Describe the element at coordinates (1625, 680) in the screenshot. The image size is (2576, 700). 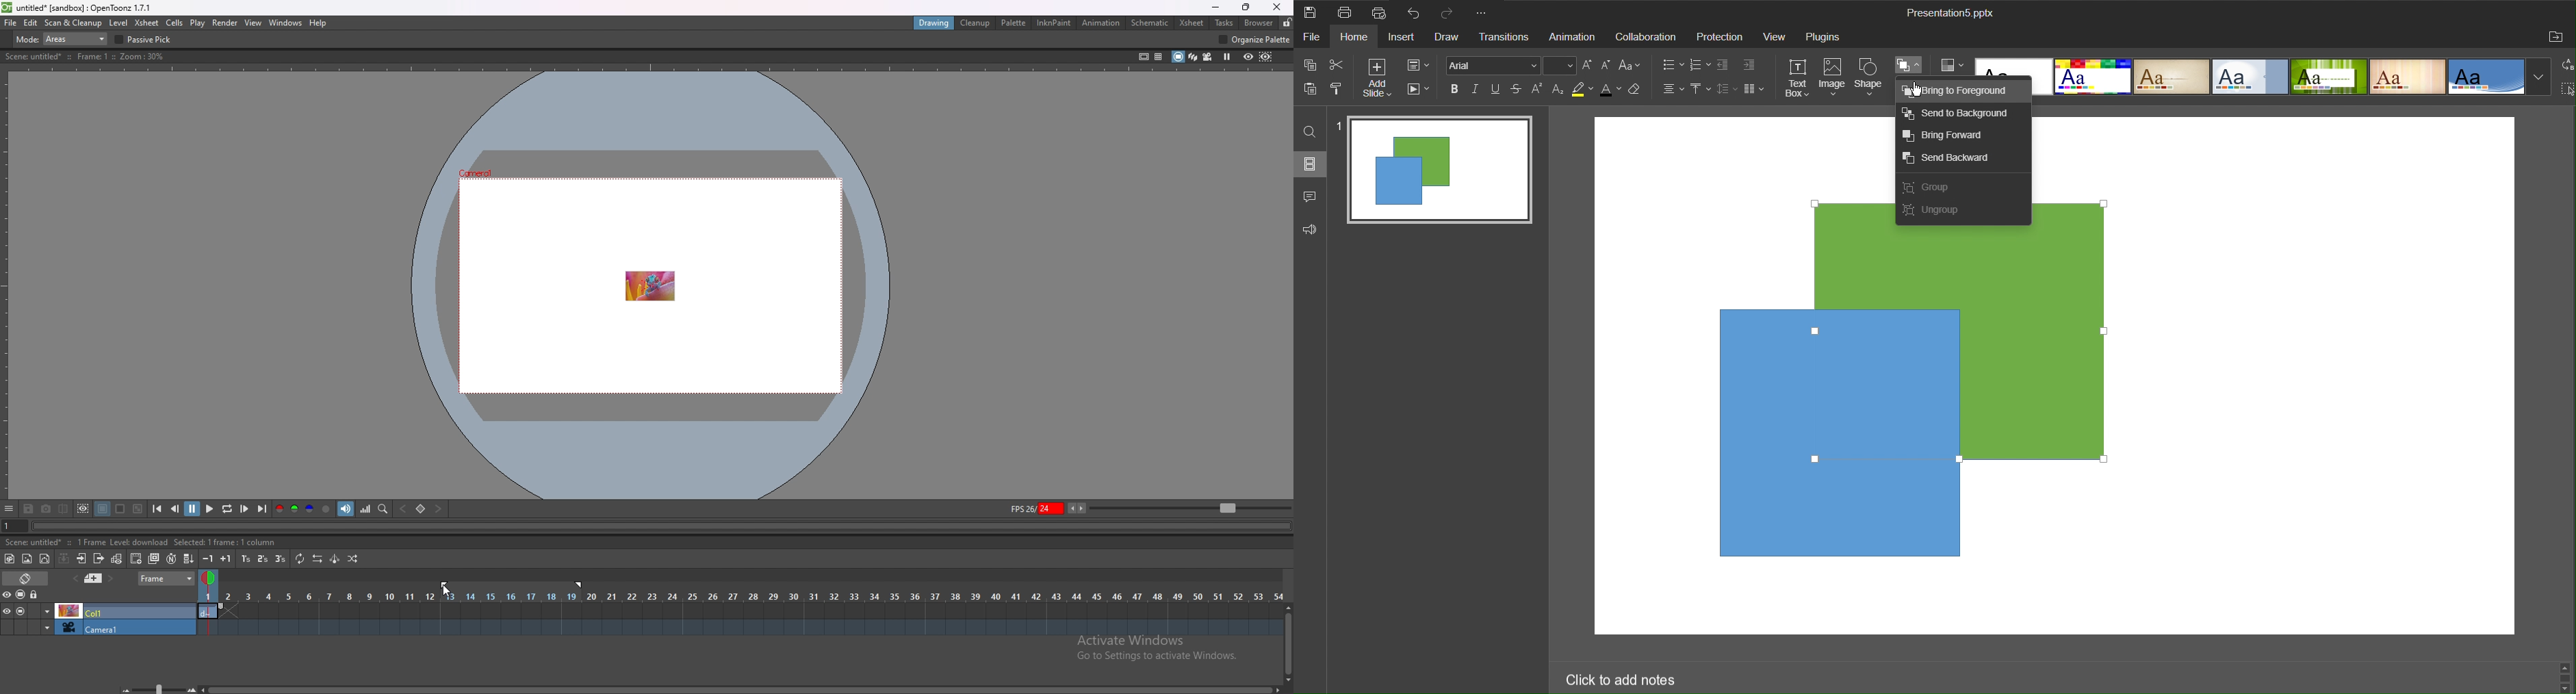
I see `Click to add notes` at that location.